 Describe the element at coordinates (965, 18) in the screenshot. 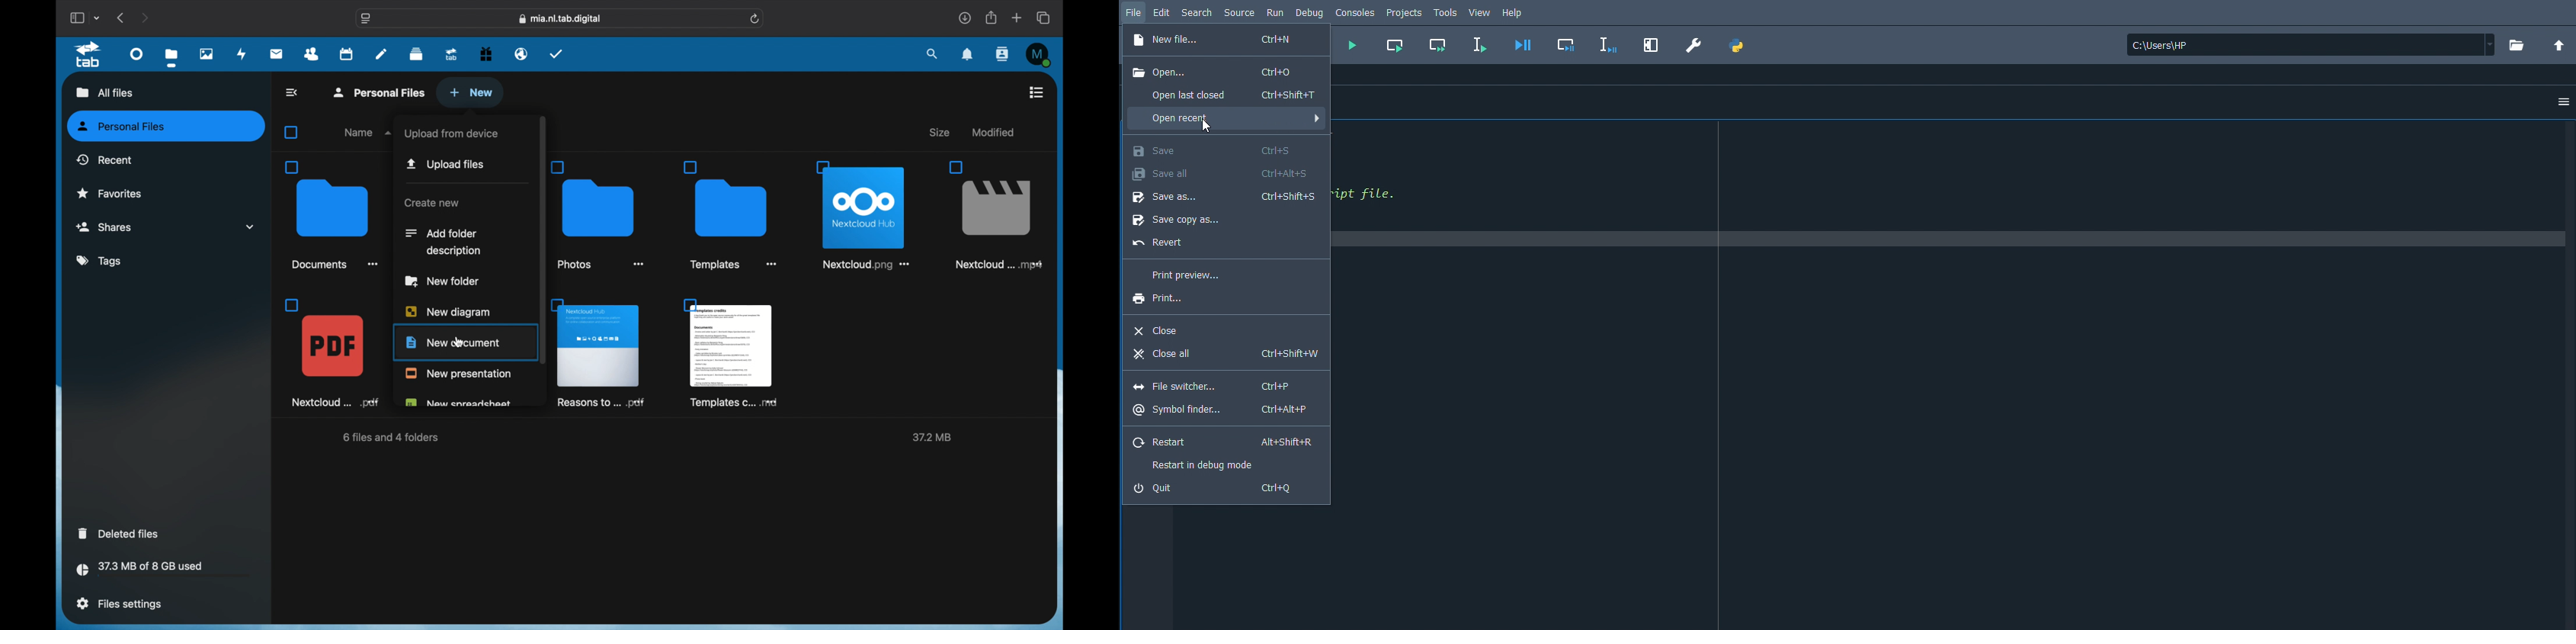

I see `downloads` at that location.